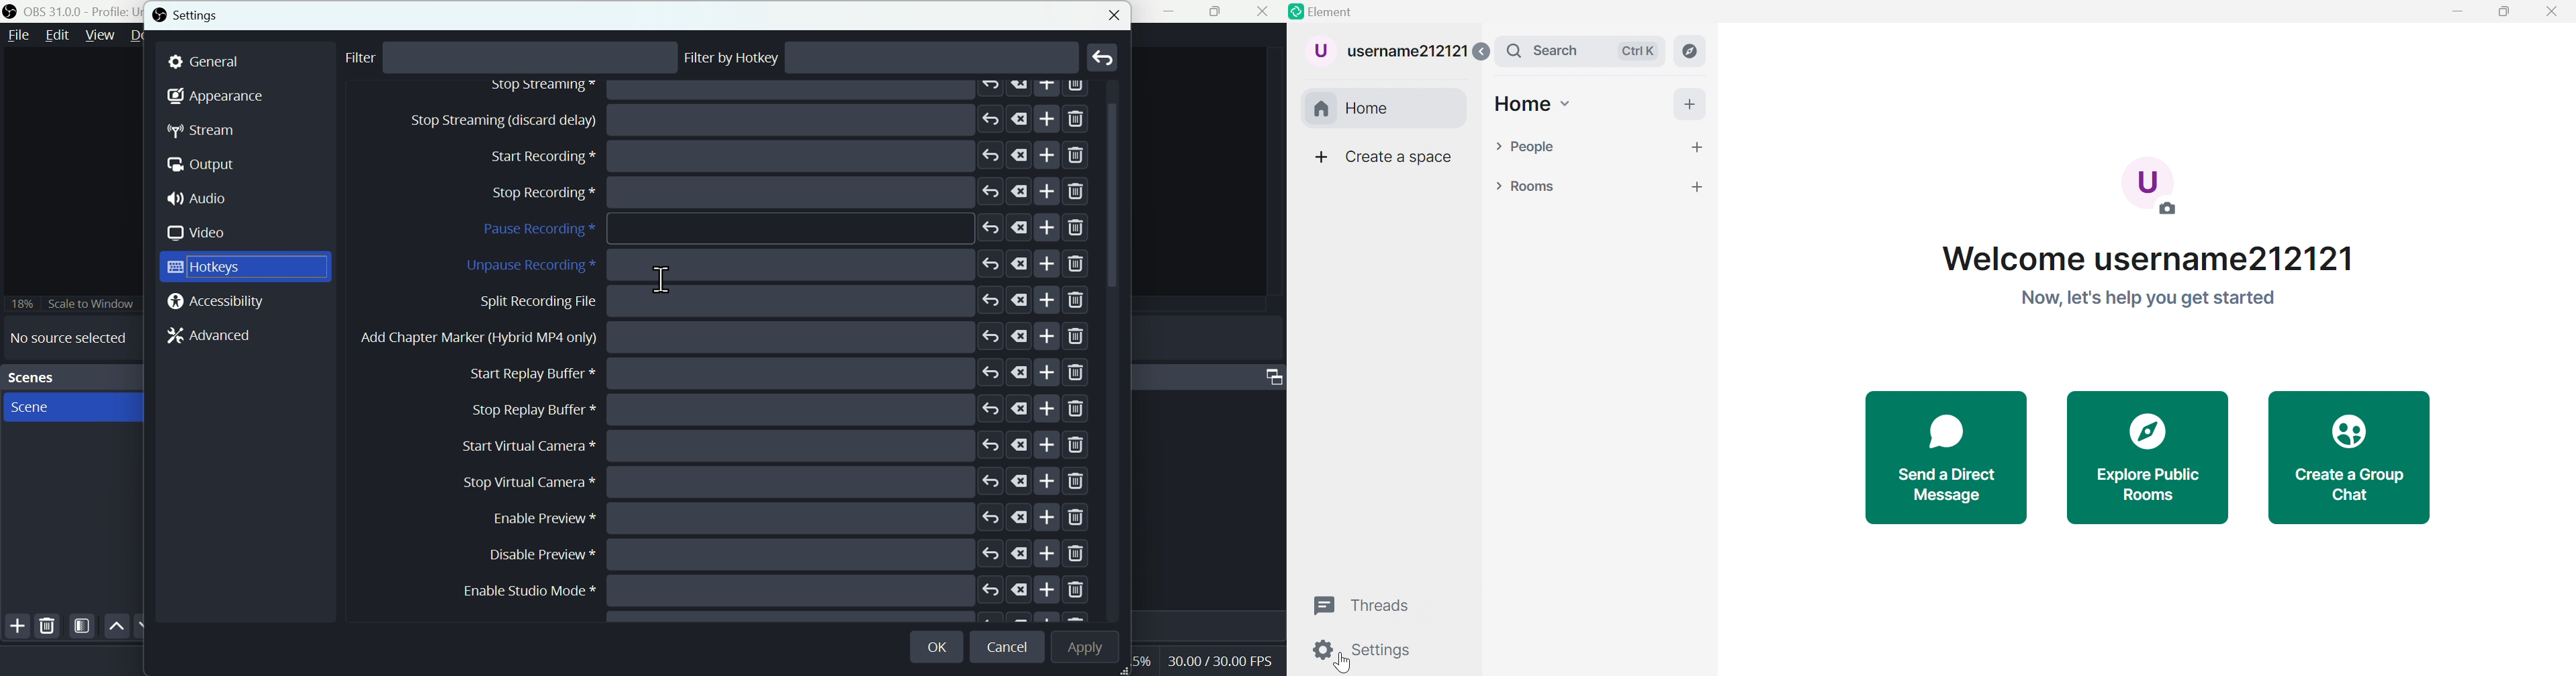 Image resolution: width=2576 pixels, height=700 pixels. Describe the element at coordinates (15, 628) in the screenshot. I see `Add` at that location.